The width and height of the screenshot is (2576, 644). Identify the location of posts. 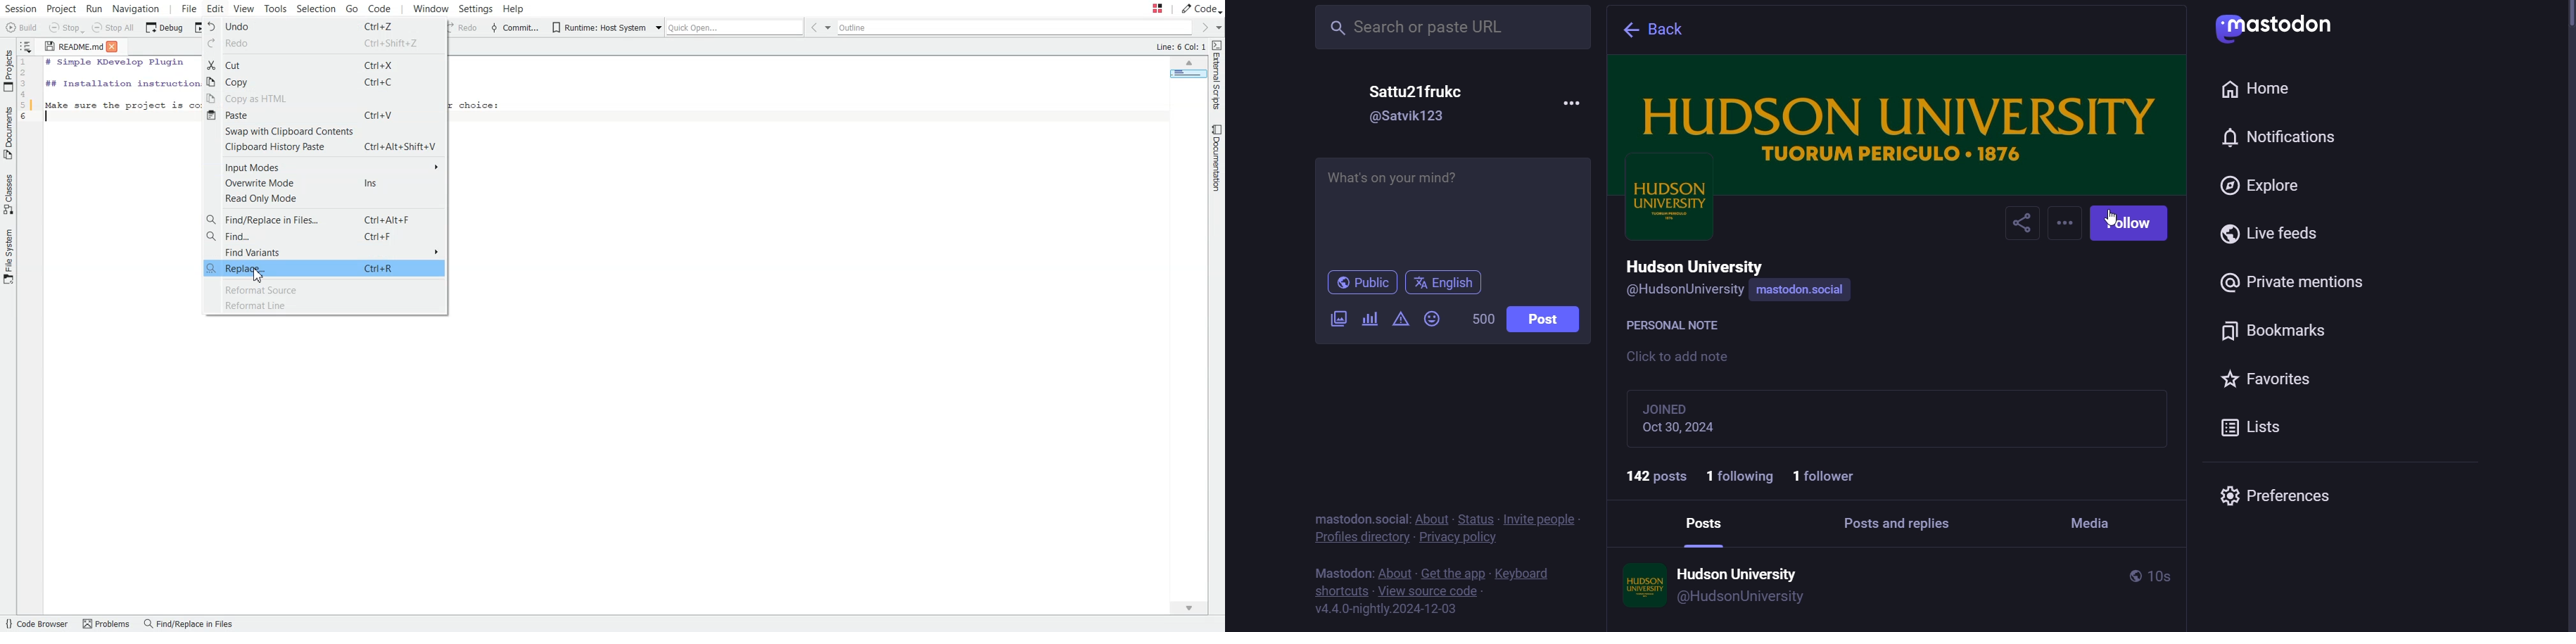
(1706, 521).